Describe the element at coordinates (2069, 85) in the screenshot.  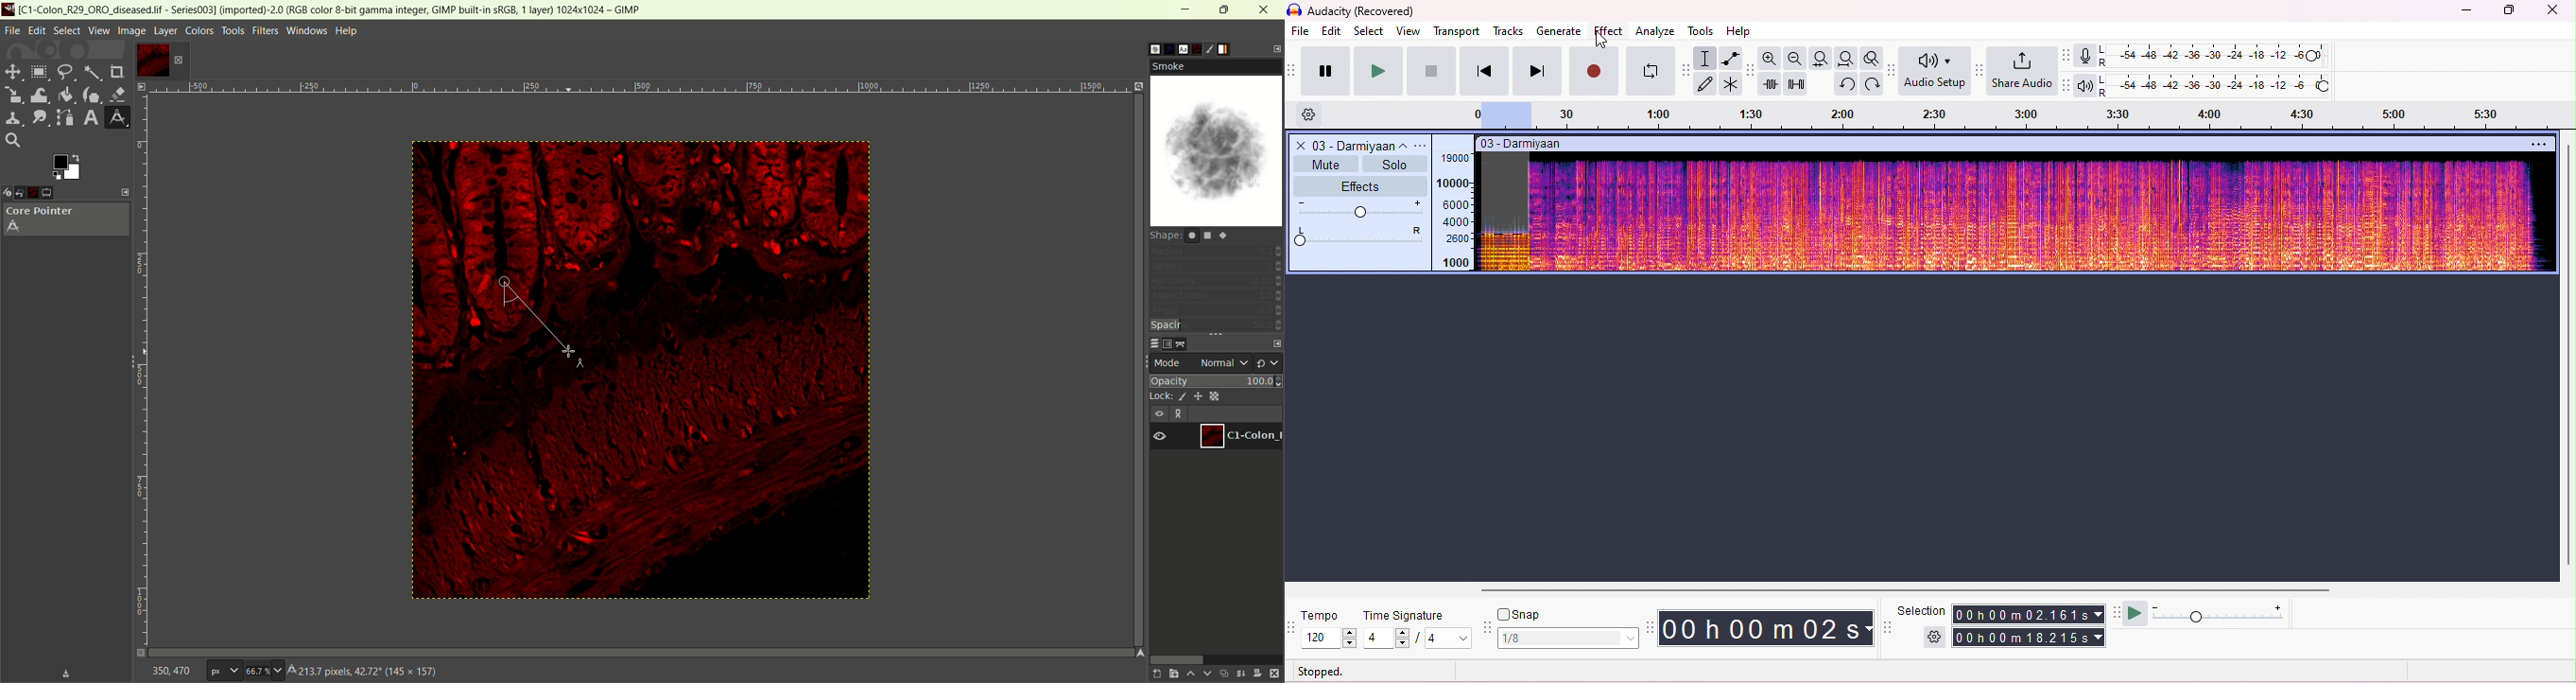
I see `playback meter toolbar` at that location.